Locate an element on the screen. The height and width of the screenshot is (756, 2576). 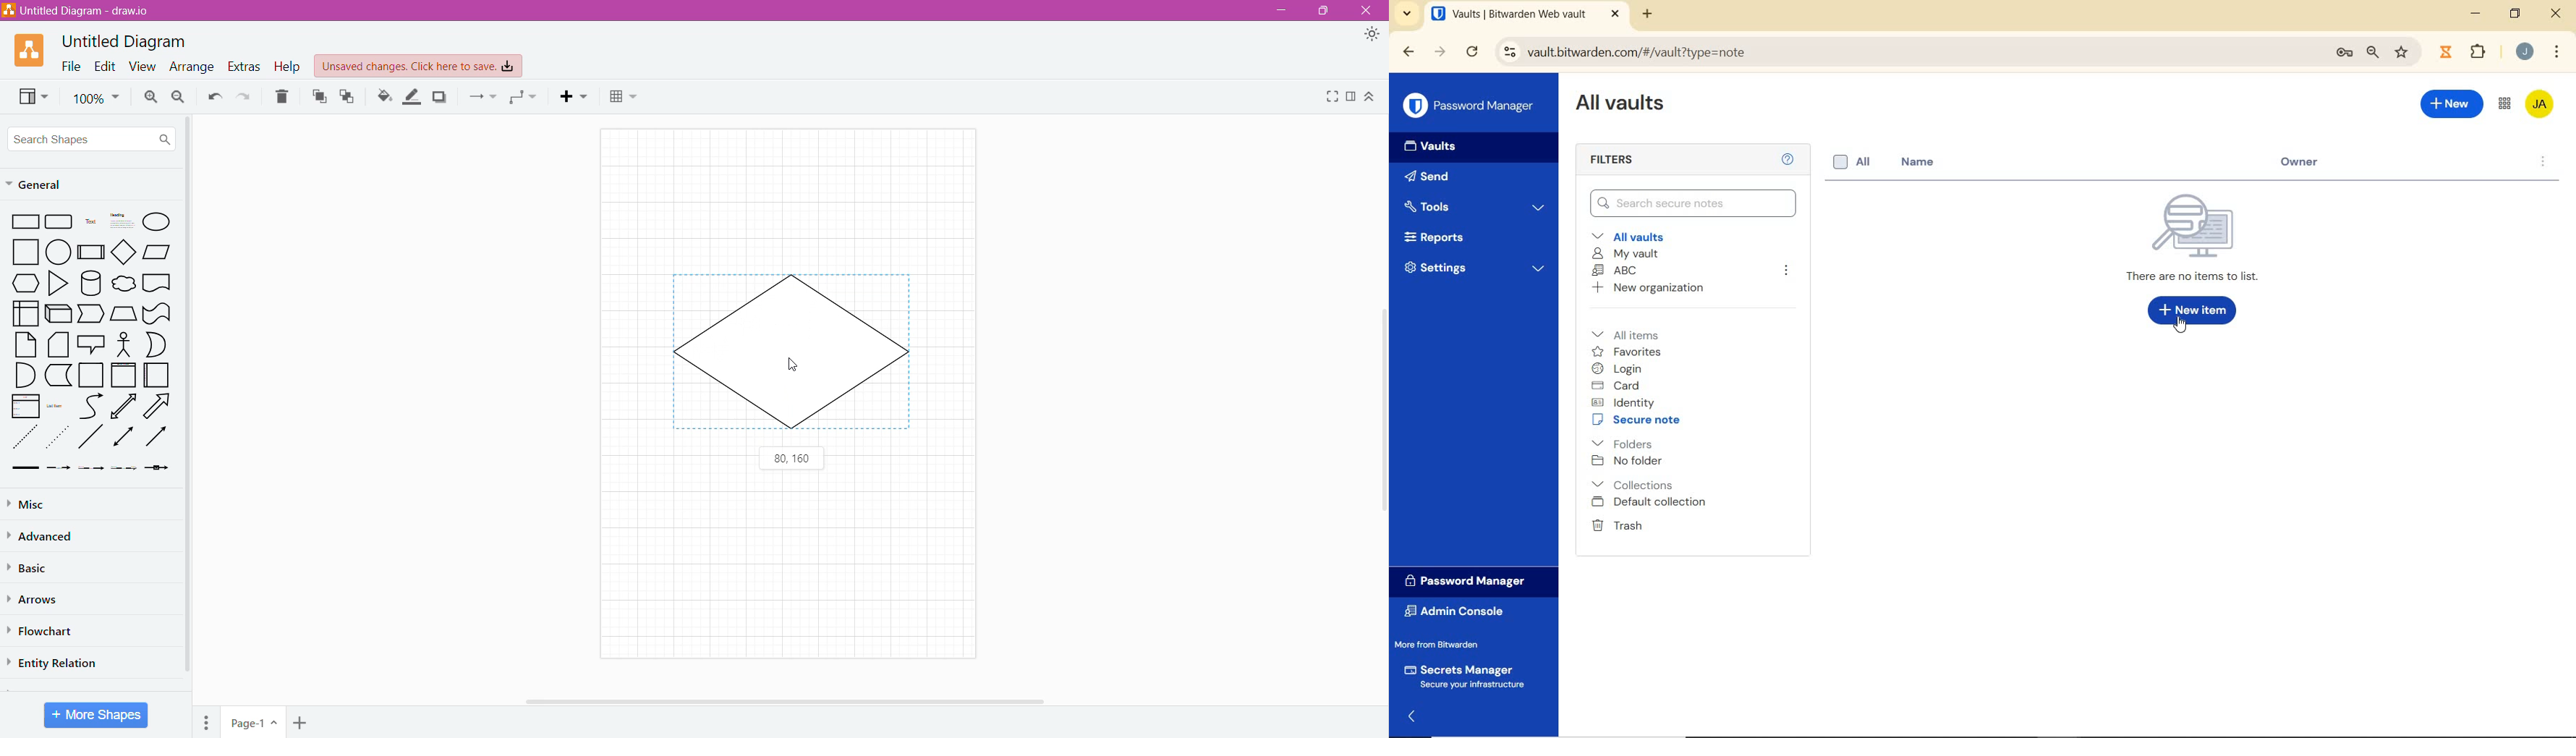
Horizontal Scroll Bar is located at coordinates (788, 700).